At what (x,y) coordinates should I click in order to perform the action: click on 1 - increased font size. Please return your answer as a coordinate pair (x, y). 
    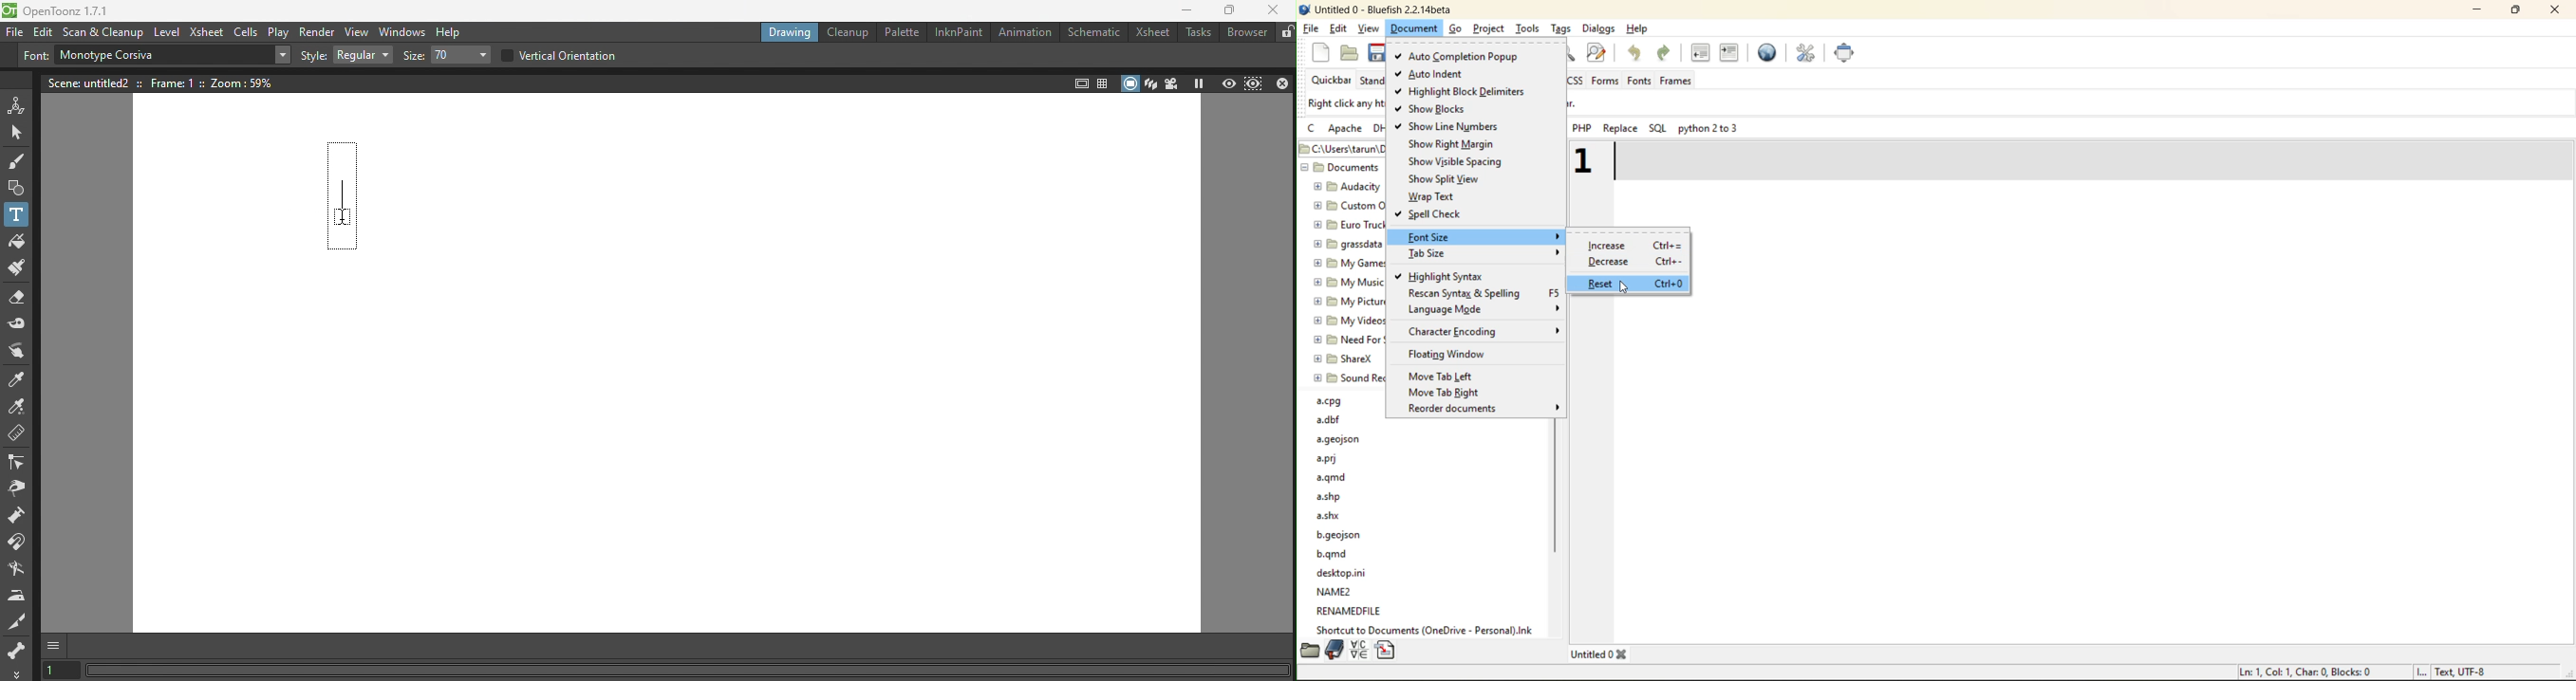
    Looking at the image, I should click on (1590, 161).